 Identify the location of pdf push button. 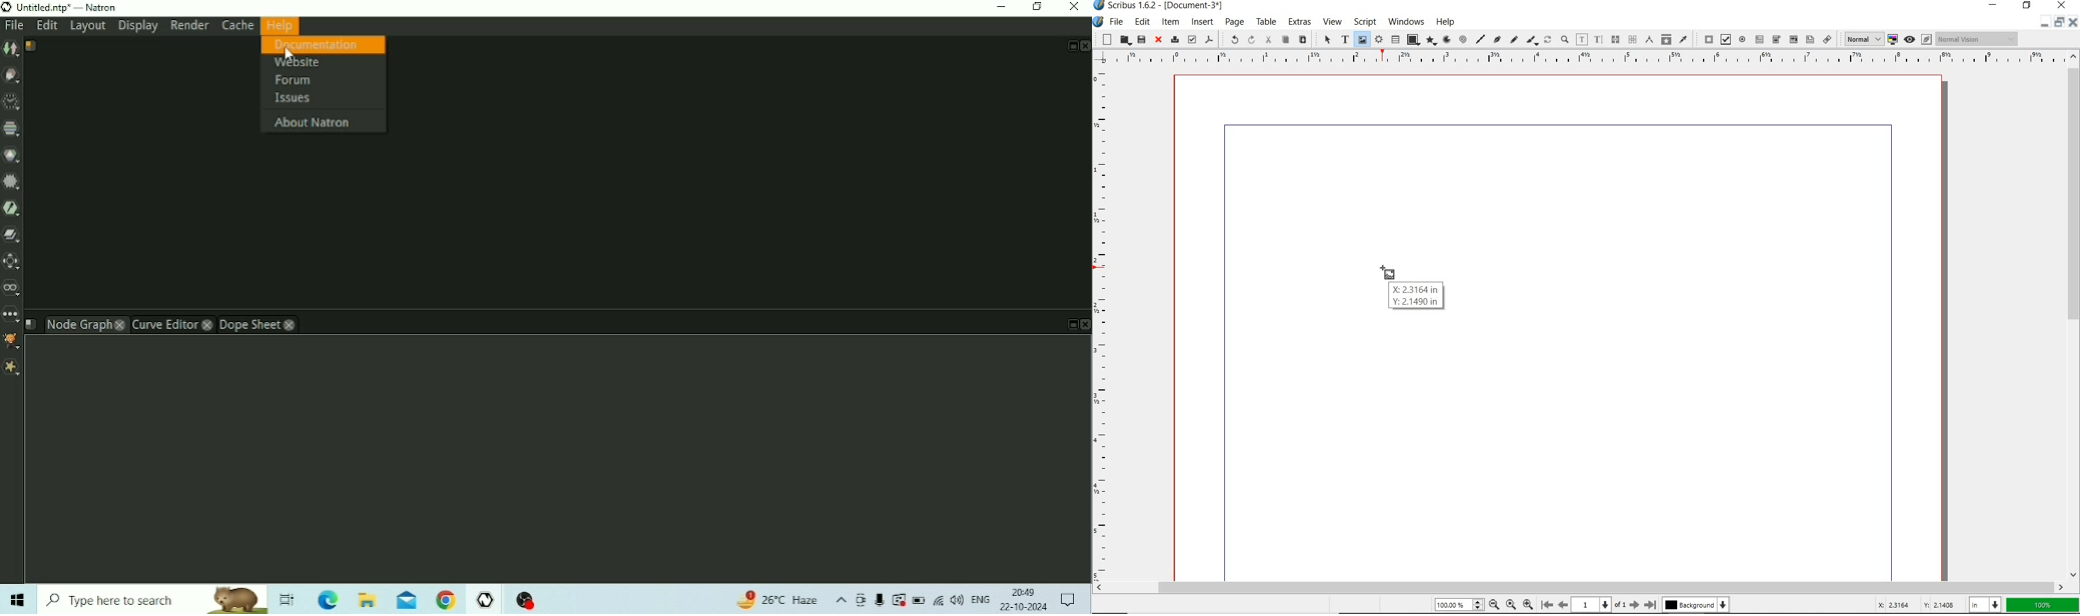
(1705, 39).